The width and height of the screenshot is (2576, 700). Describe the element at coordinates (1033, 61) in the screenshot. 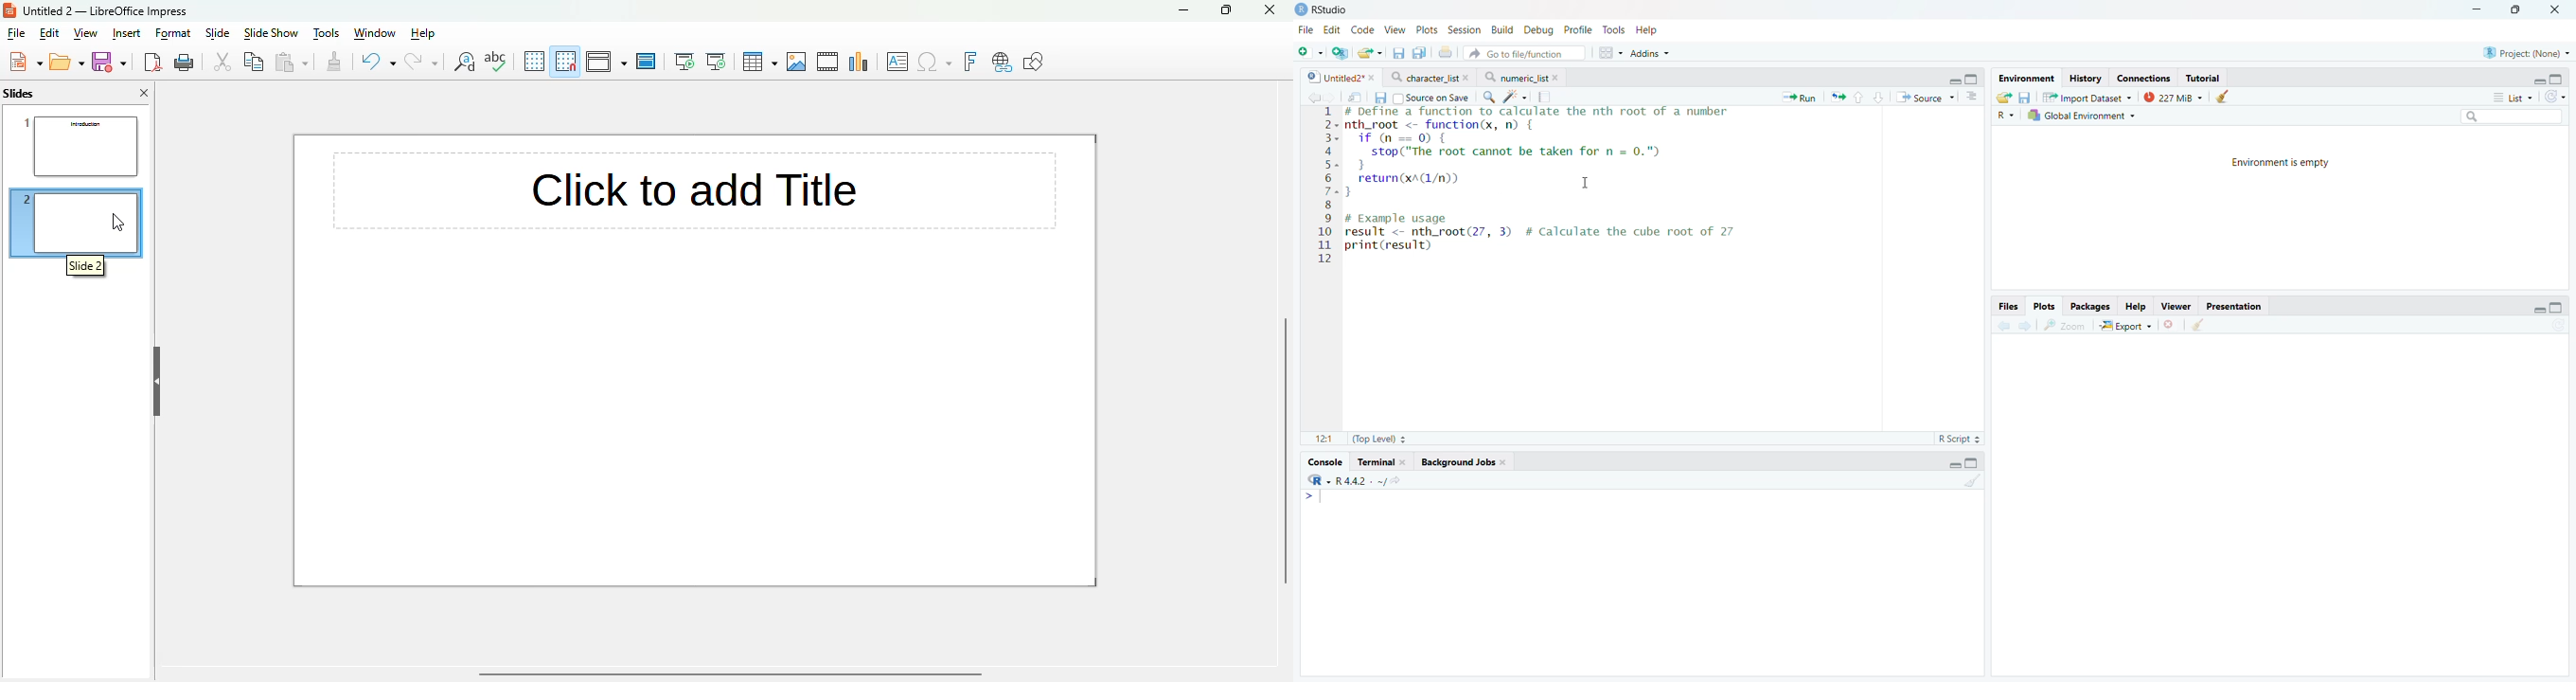

I see `show draw functions` at that location.